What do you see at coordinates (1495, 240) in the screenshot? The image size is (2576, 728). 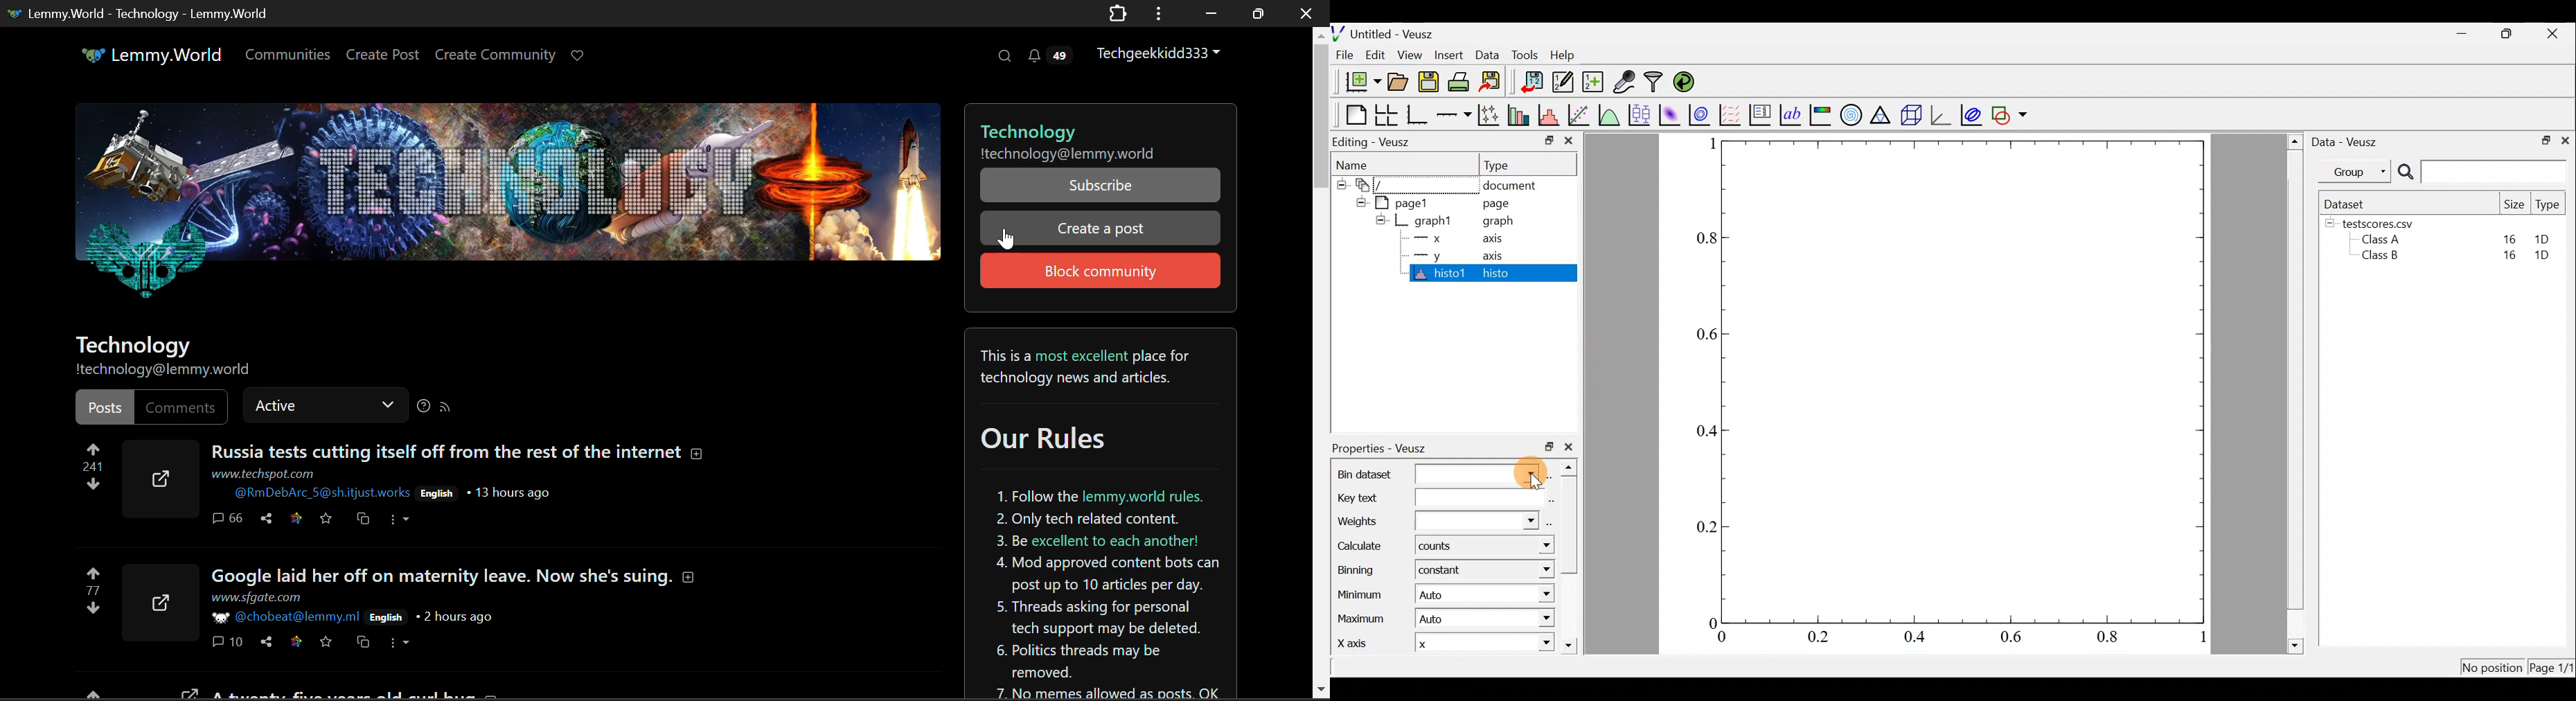 I see `axis` at bounding box center [1495, 240].